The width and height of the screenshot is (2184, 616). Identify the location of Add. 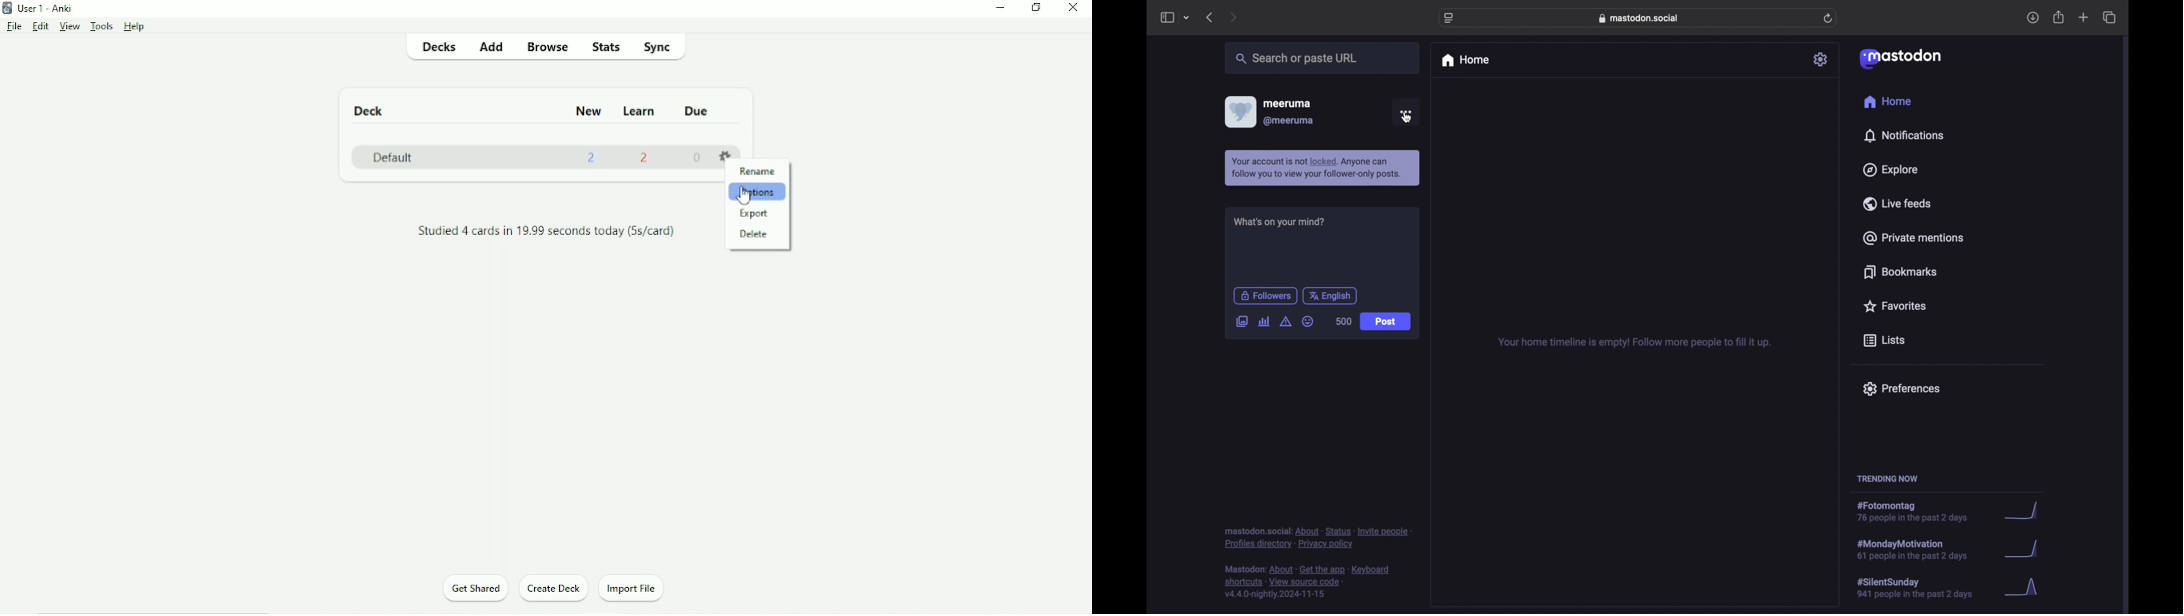
(489, 46).